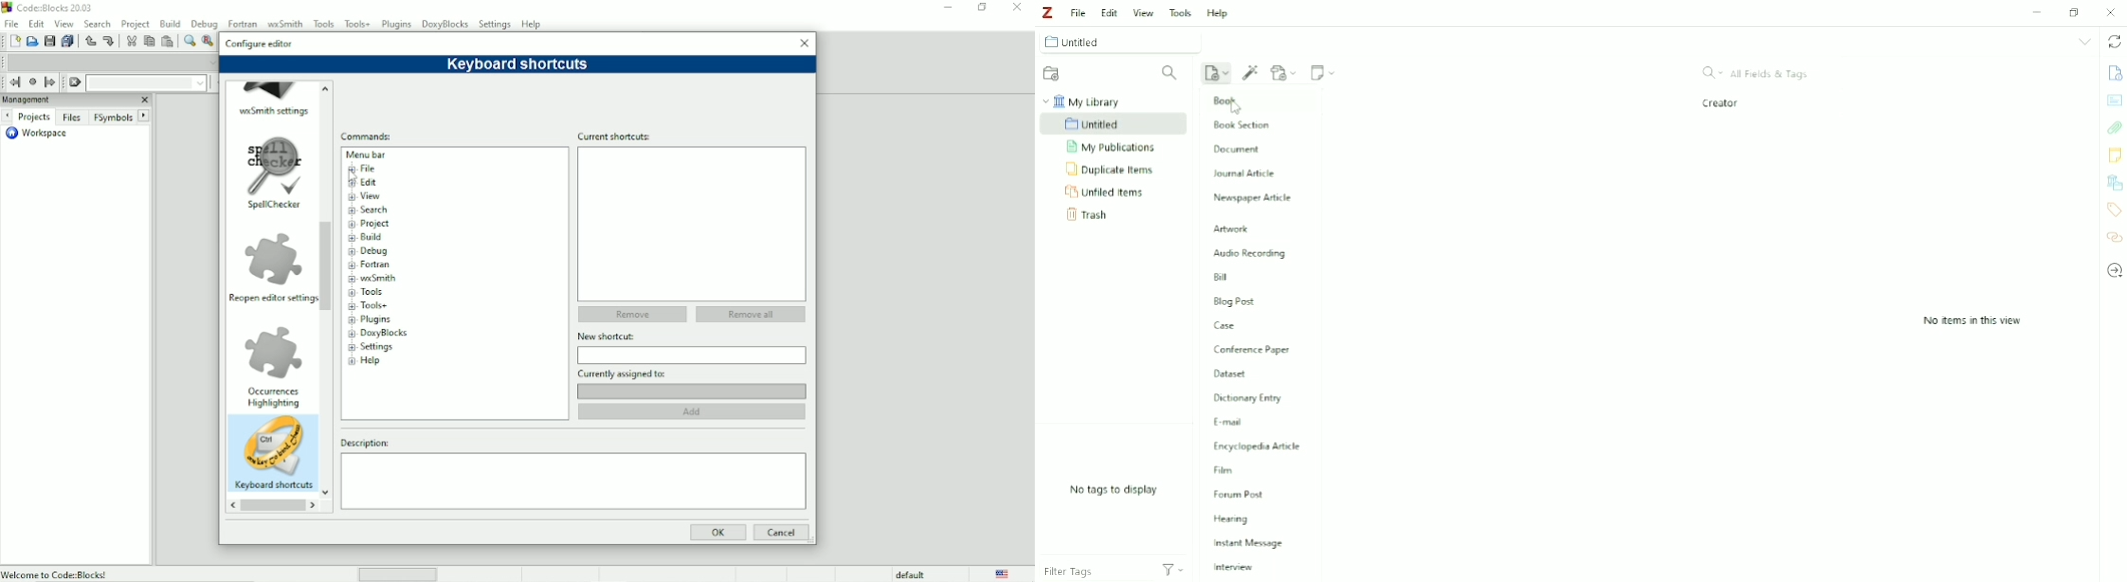 The height and width of the screenshot is (588, 2128). I want to click on Reopen editor settings, so click(272, 298).